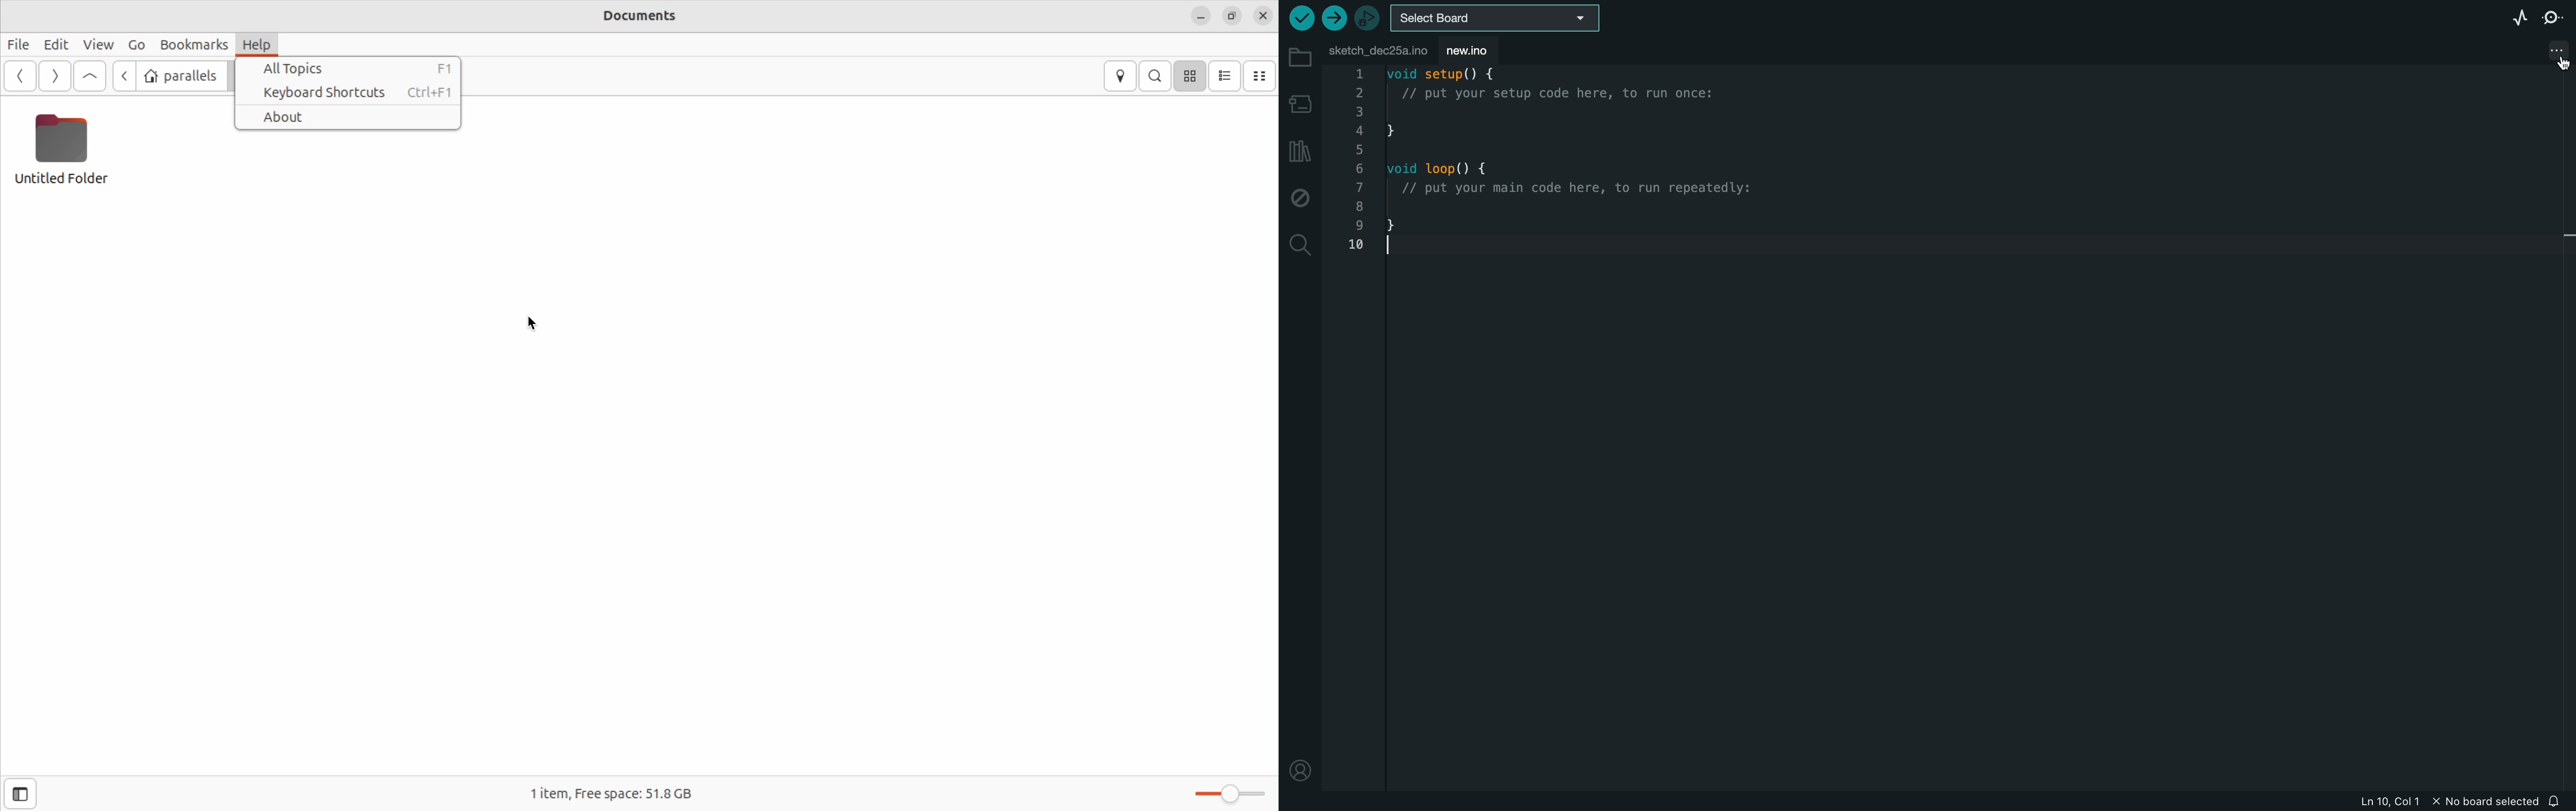 The width and height of the screenshot is (2576, 812). I want to click on debugger, so click(1368, 18).